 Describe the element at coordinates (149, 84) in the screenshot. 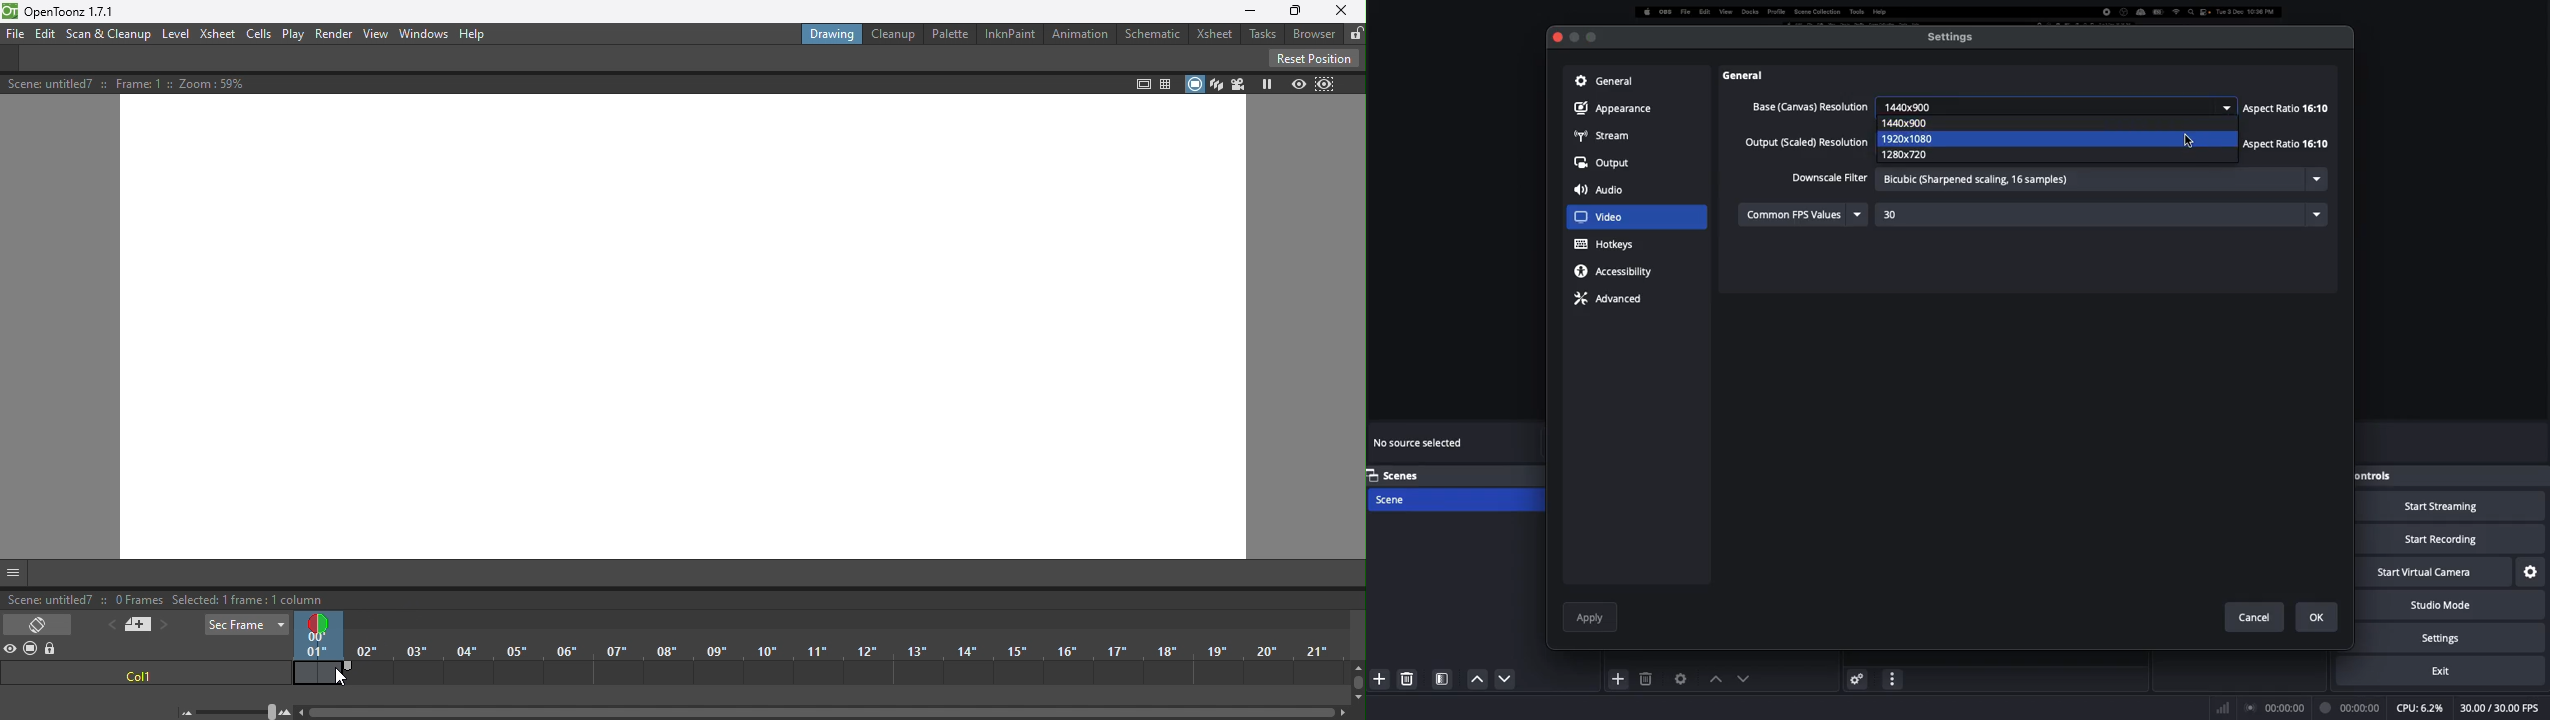

I see `Scene details` at that location.